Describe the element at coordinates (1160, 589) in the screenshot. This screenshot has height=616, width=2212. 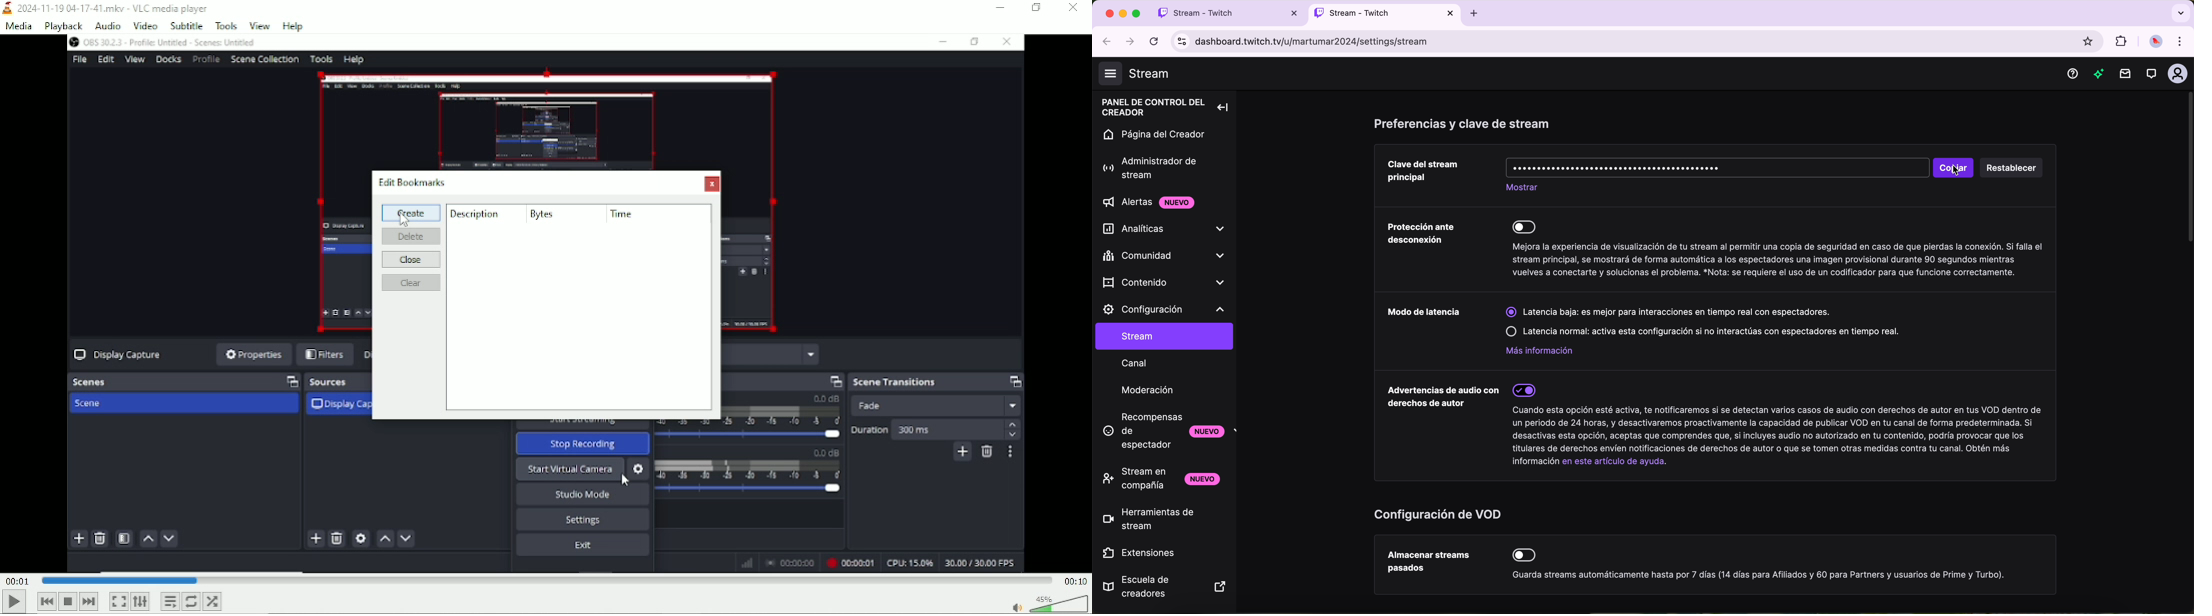
I see `creator camp` at that location.